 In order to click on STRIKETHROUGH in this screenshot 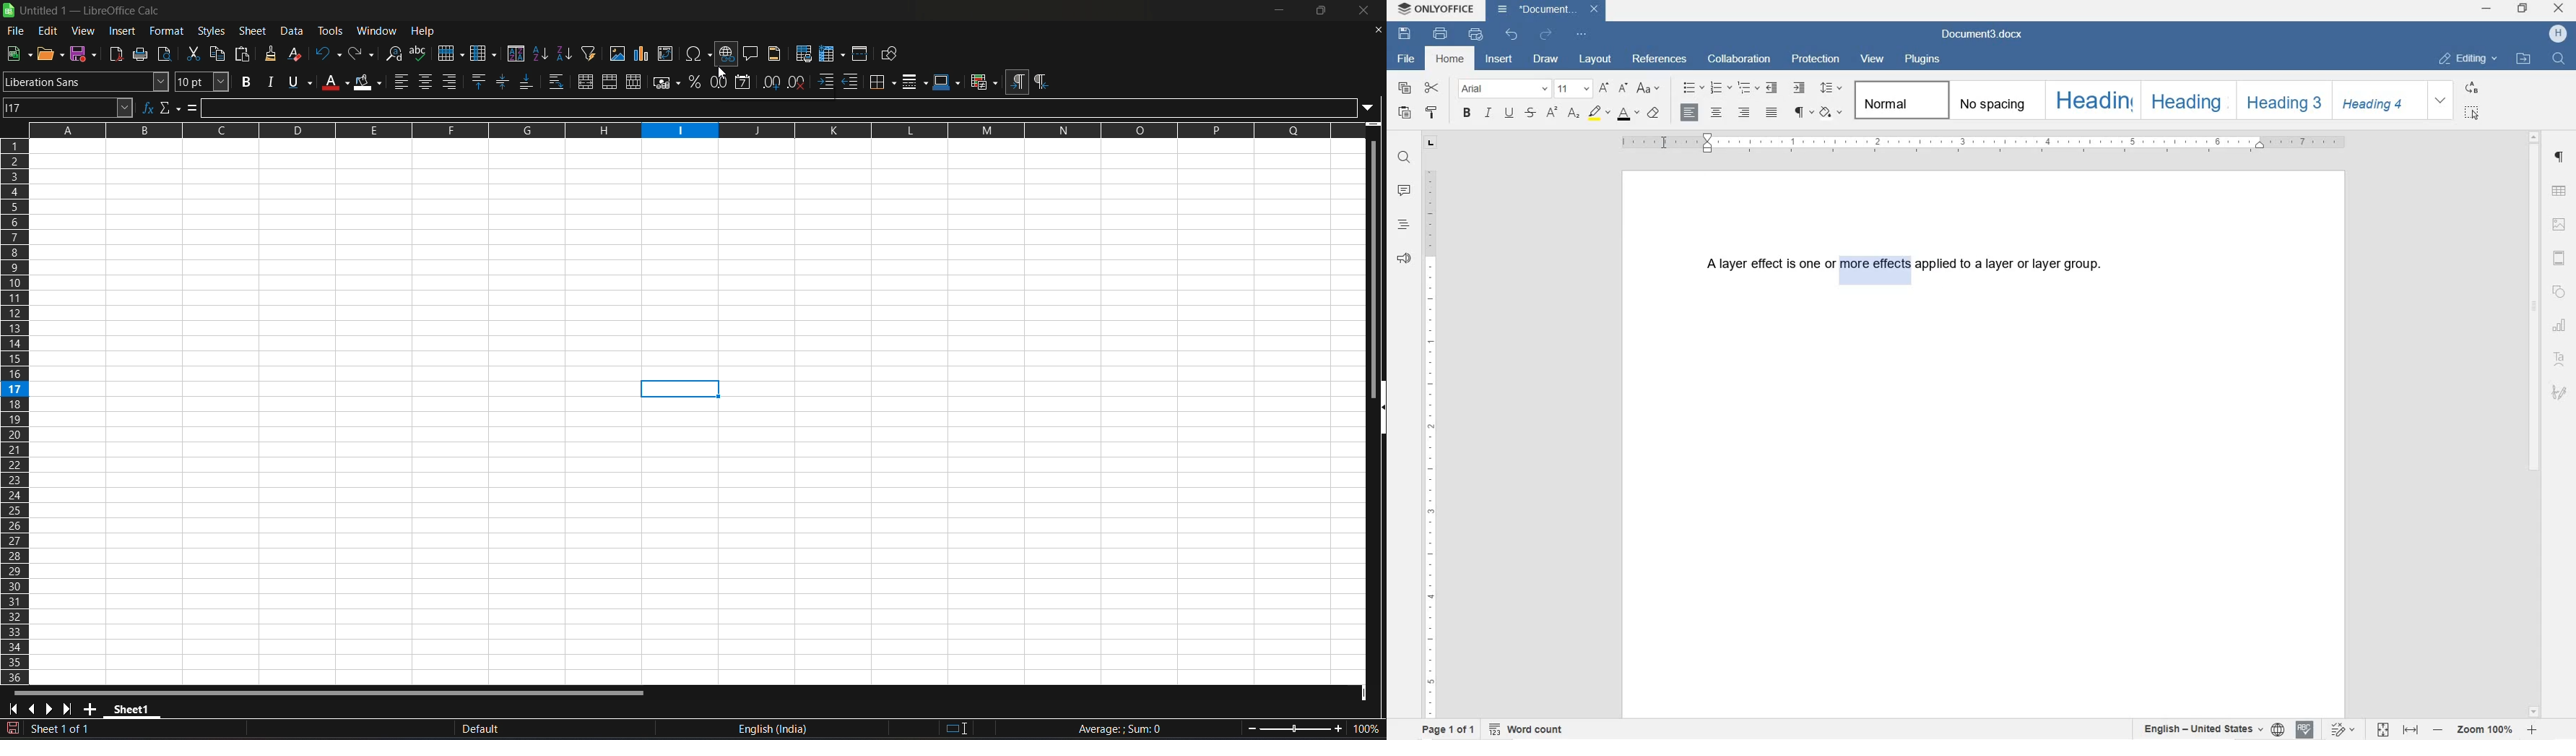, I will do `click(1529, 113)`.